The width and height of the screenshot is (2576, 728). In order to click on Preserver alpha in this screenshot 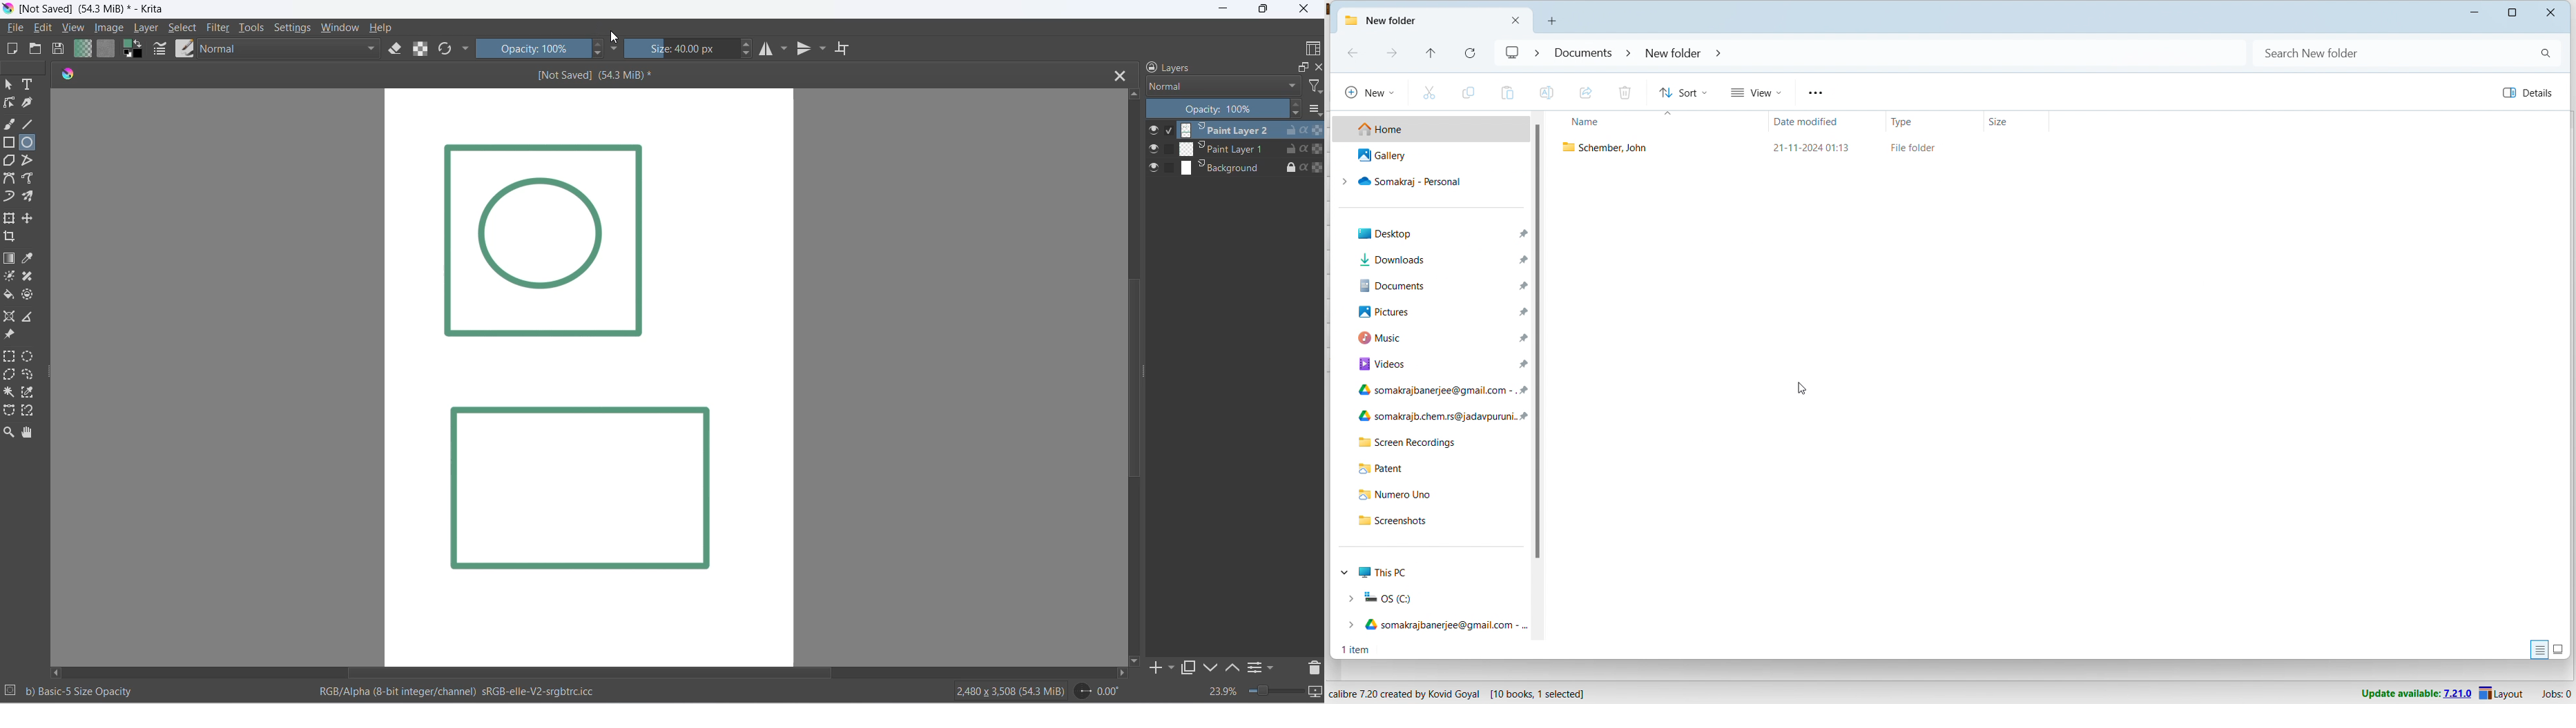, I will do `click(1312, 148)`.